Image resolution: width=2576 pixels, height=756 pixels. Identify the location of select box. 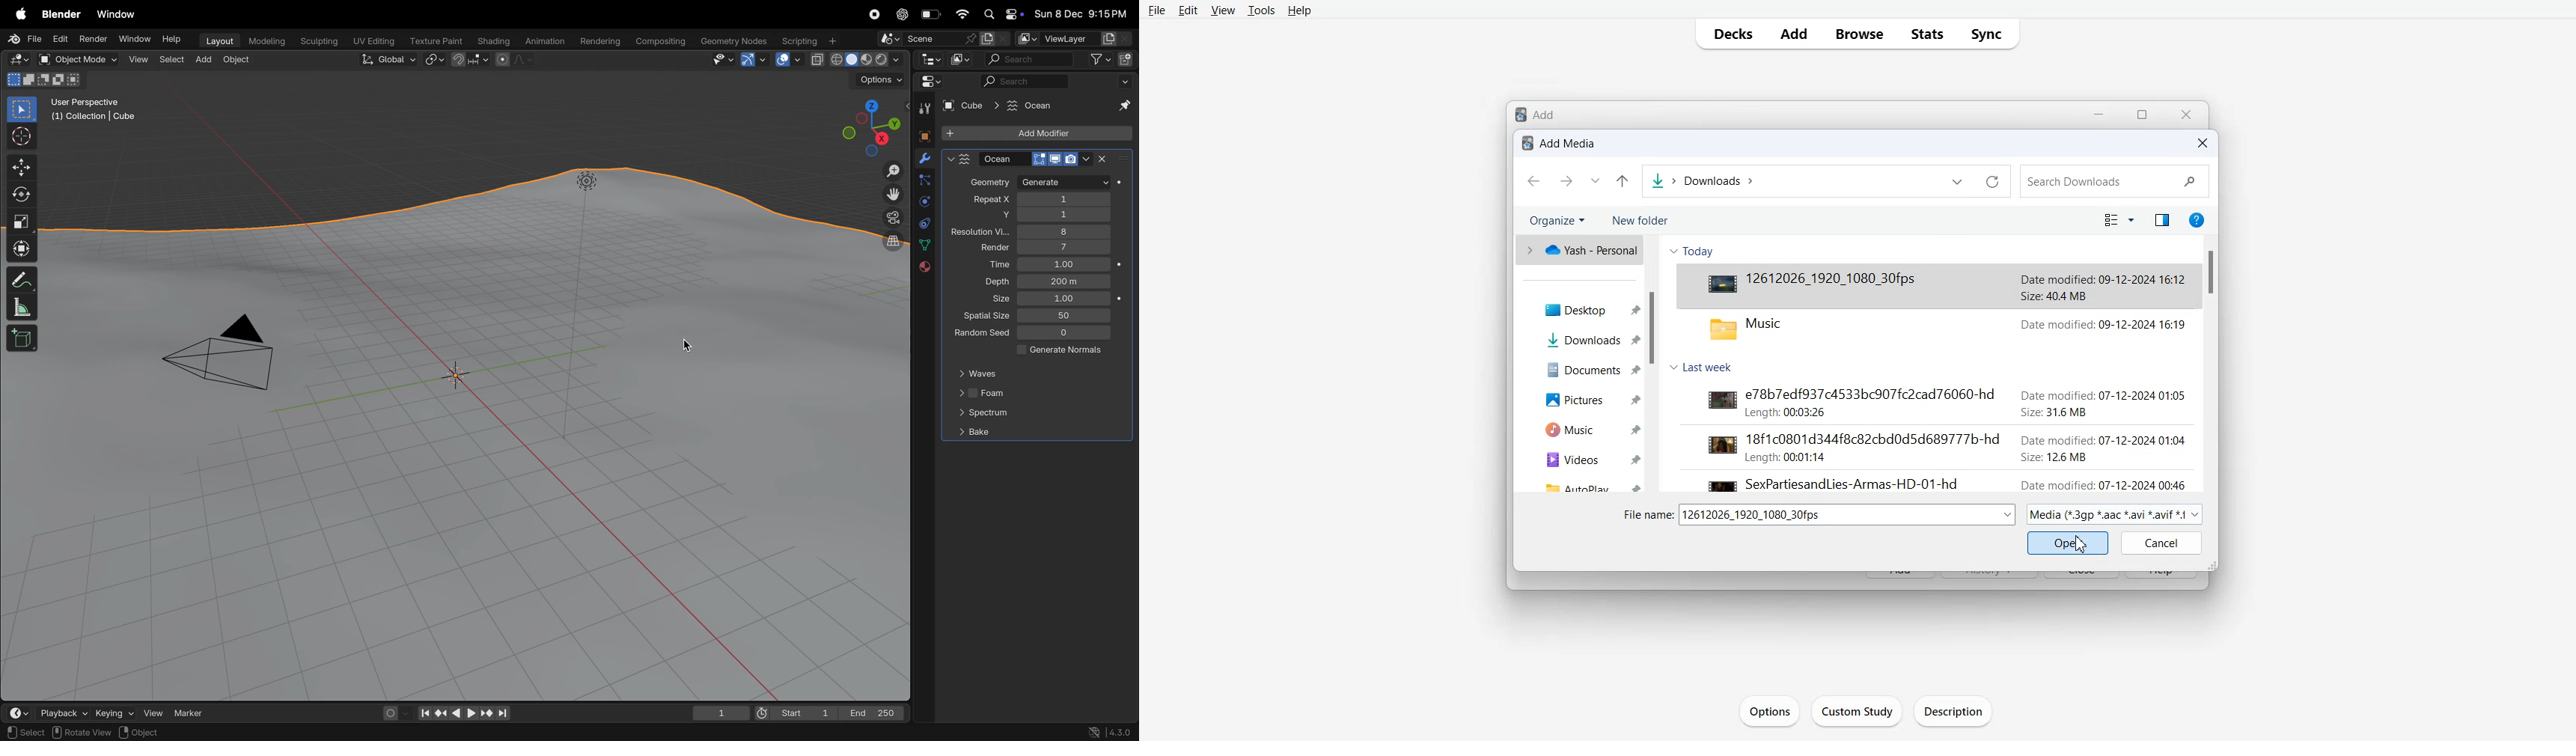
(22, 109).